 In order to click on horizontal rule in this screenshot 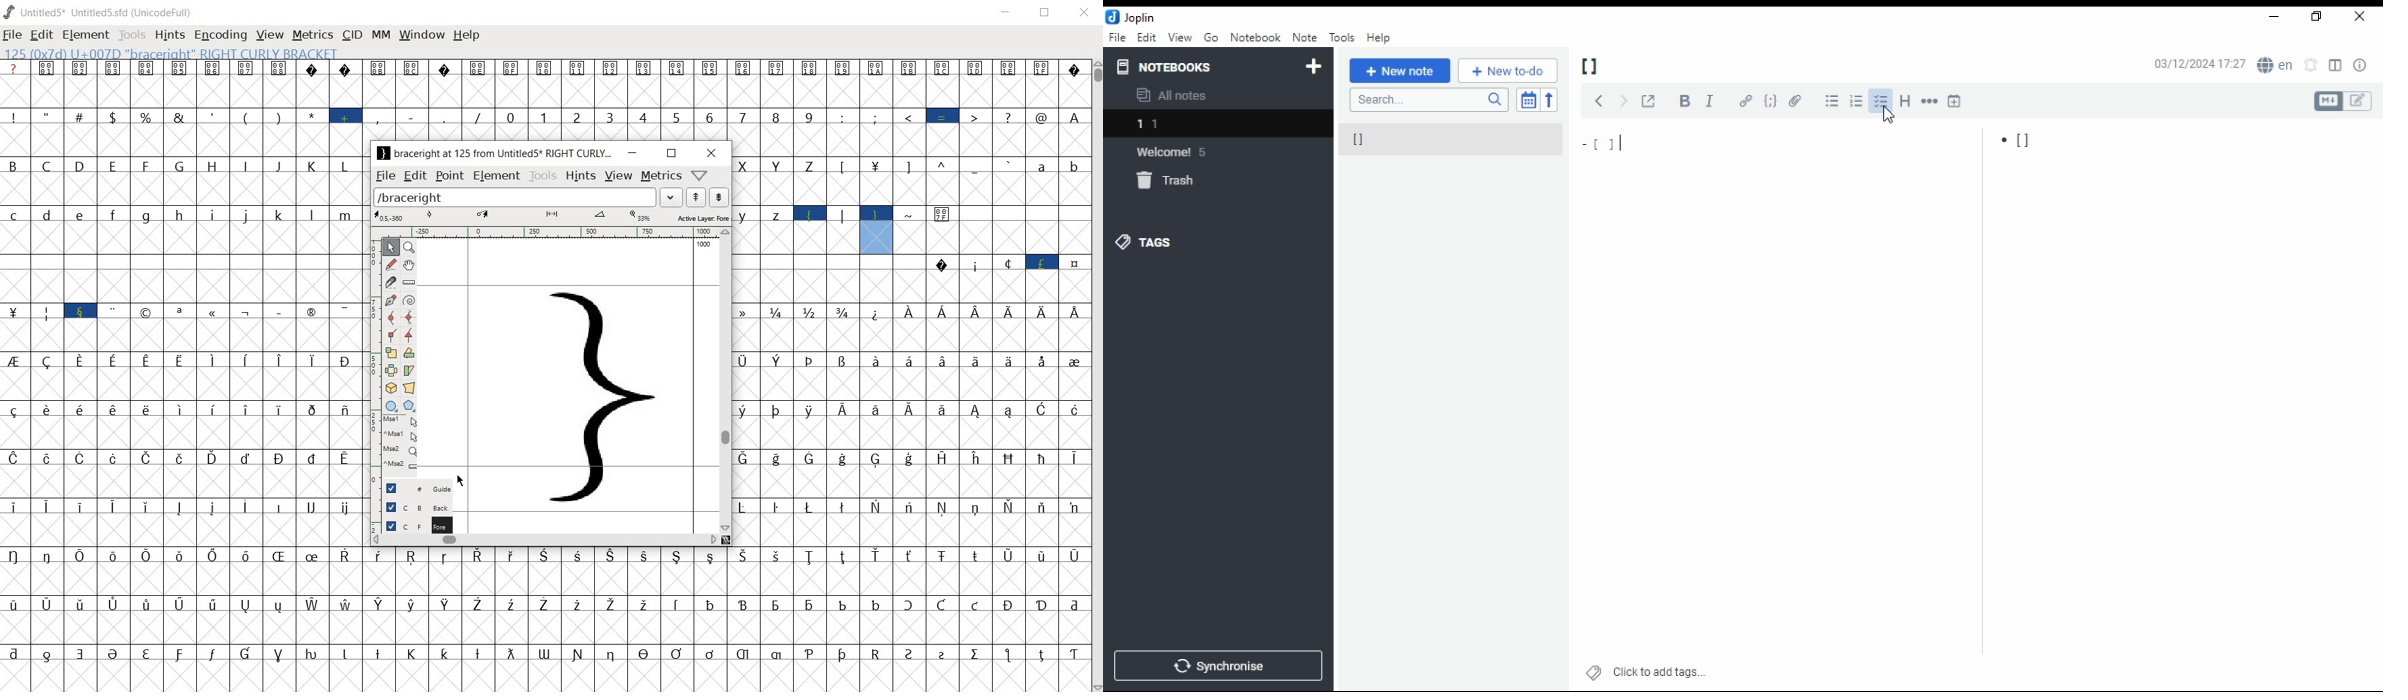, I will do `click(1930, 101)`.